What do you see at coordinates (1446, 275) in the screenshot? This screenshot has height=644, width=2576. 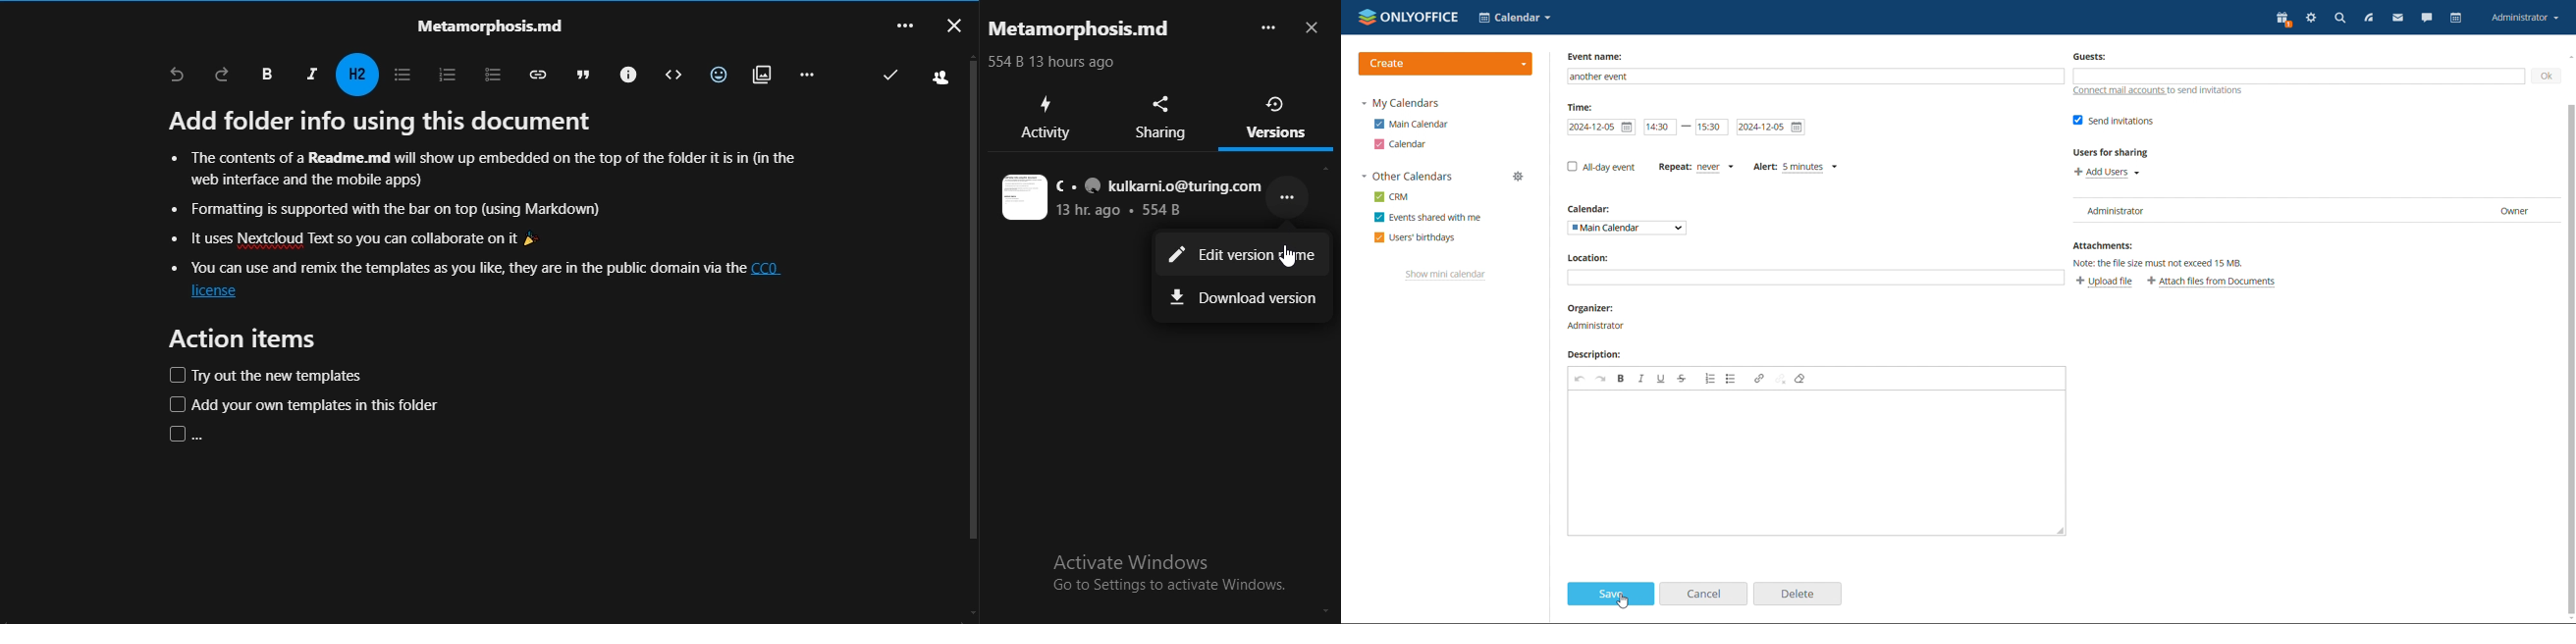 I see `show mini calendar` at bounding box center [1446, 275].